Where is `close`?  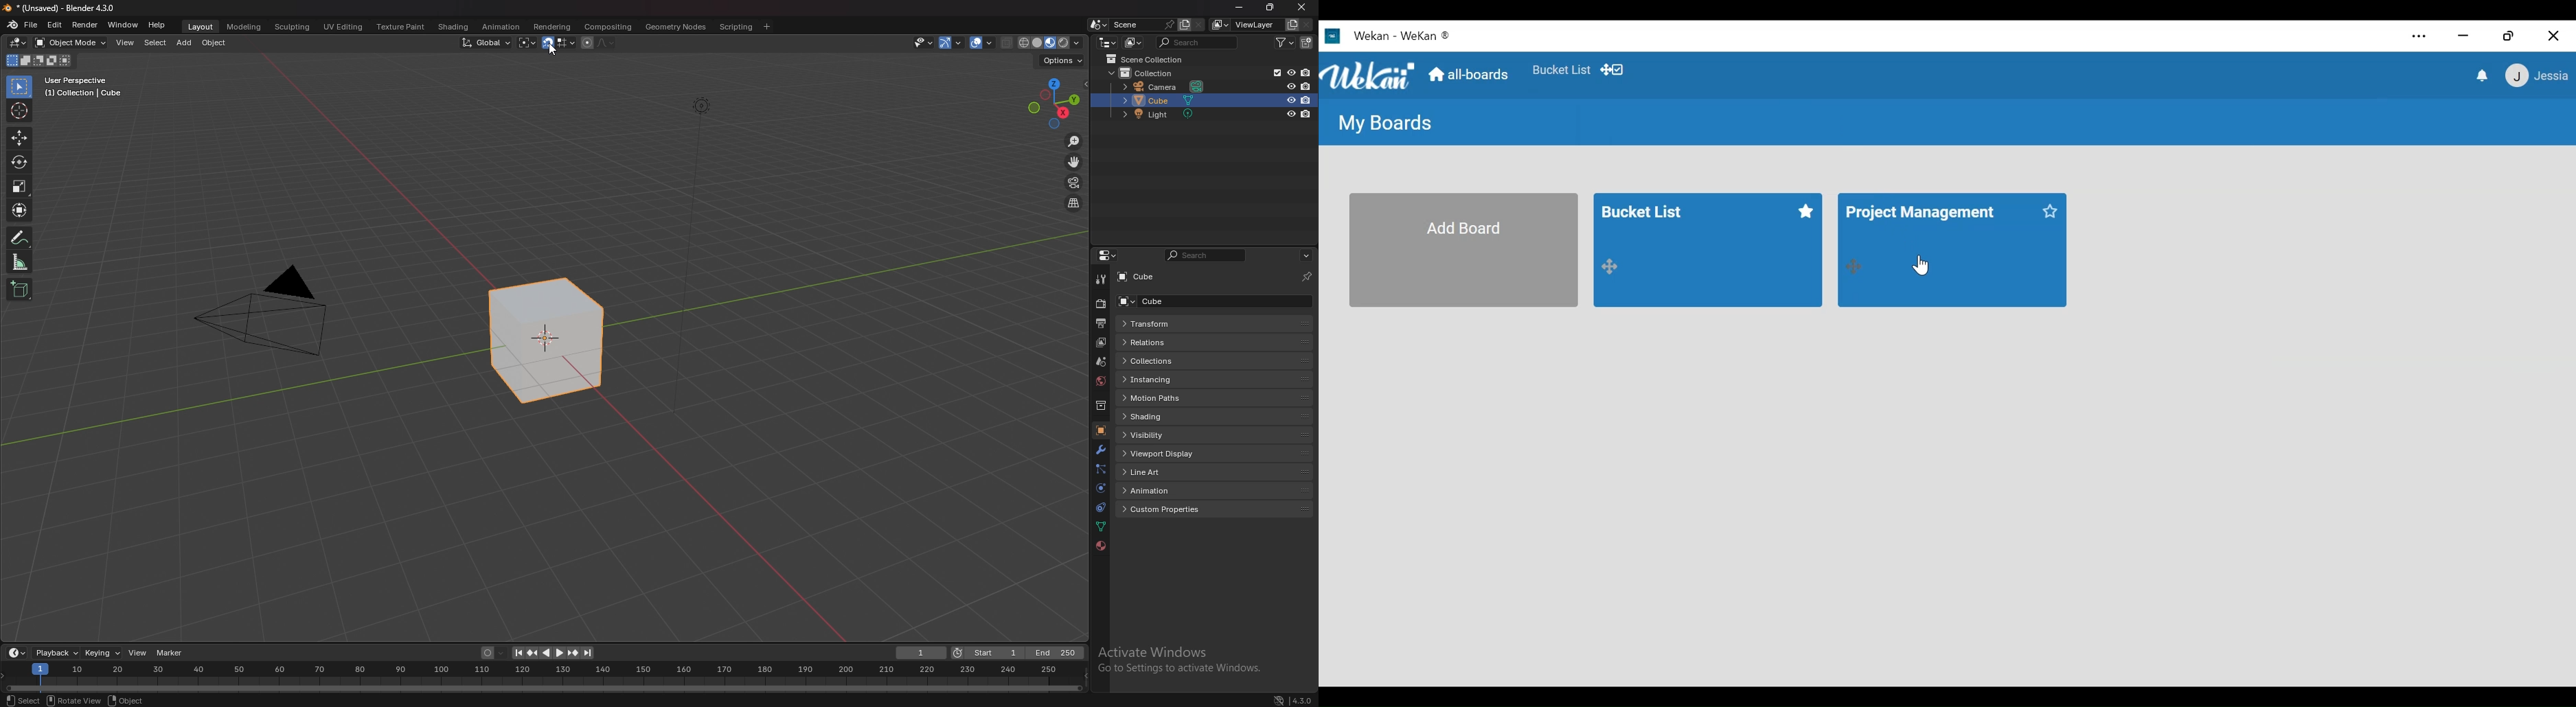 close is located at coordinates (1302, 7).